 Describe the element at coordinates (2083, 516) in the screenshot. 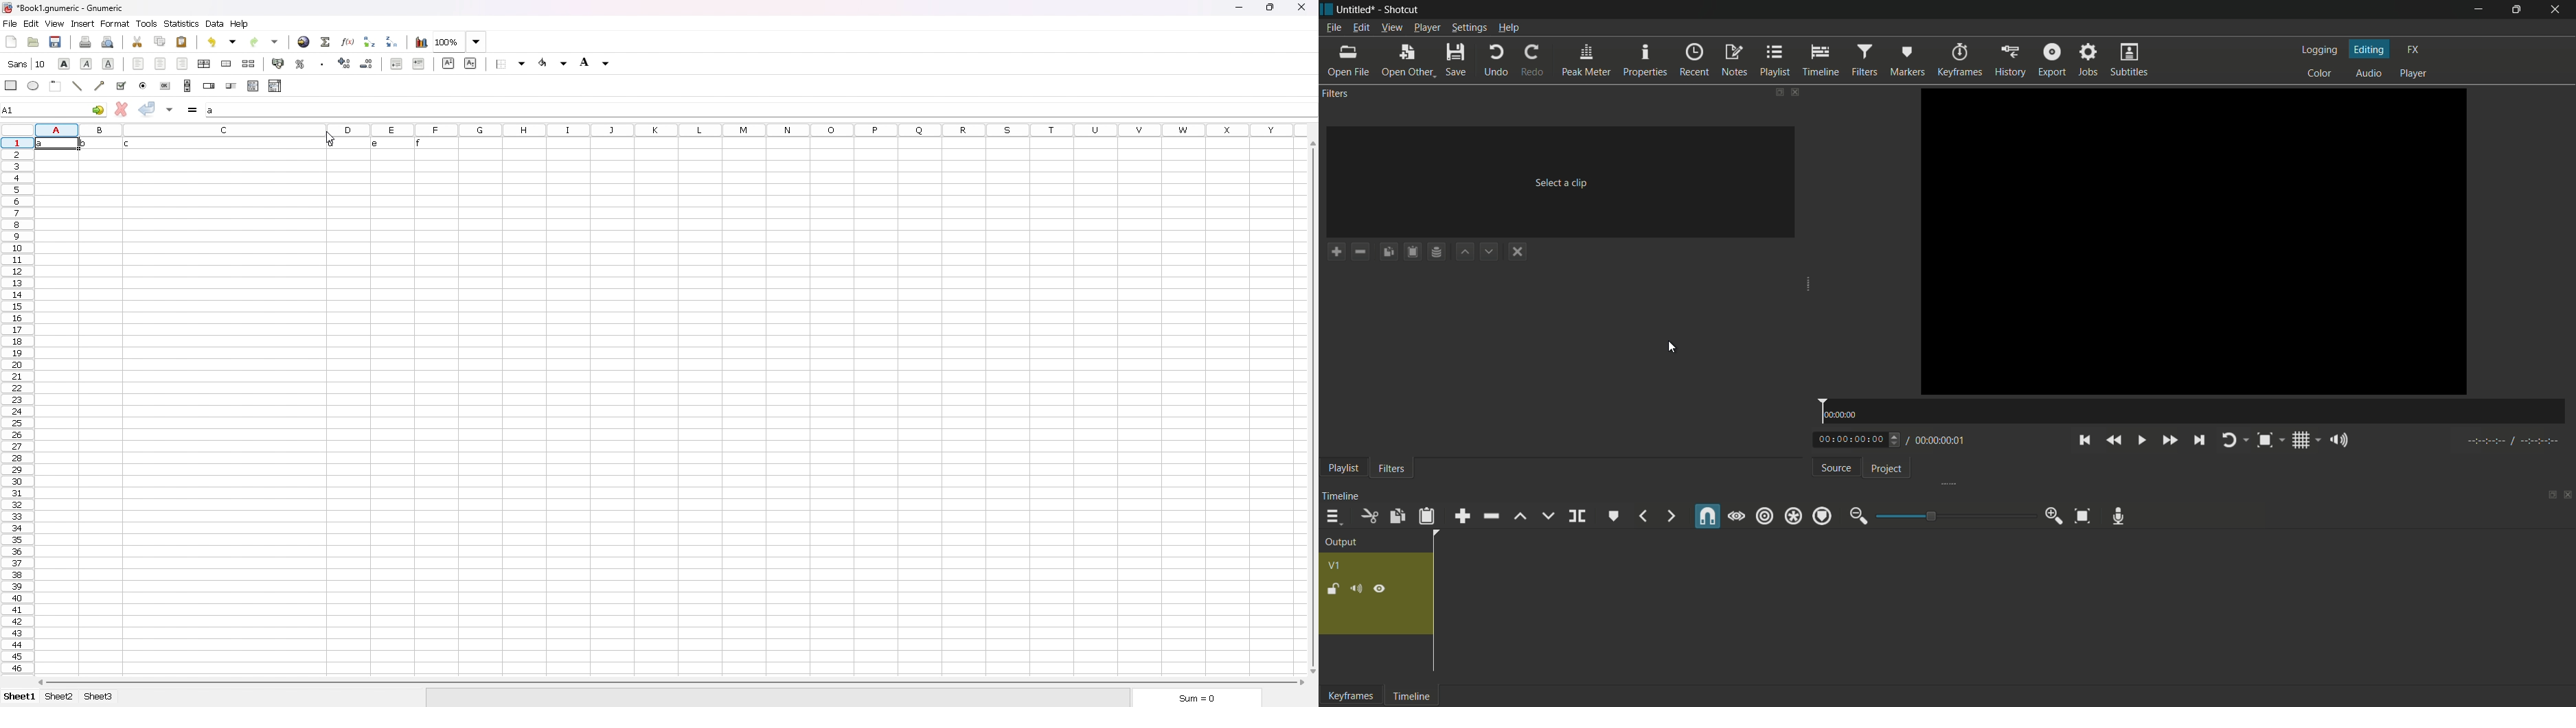

I see `zoom timeline to fit` at that location.